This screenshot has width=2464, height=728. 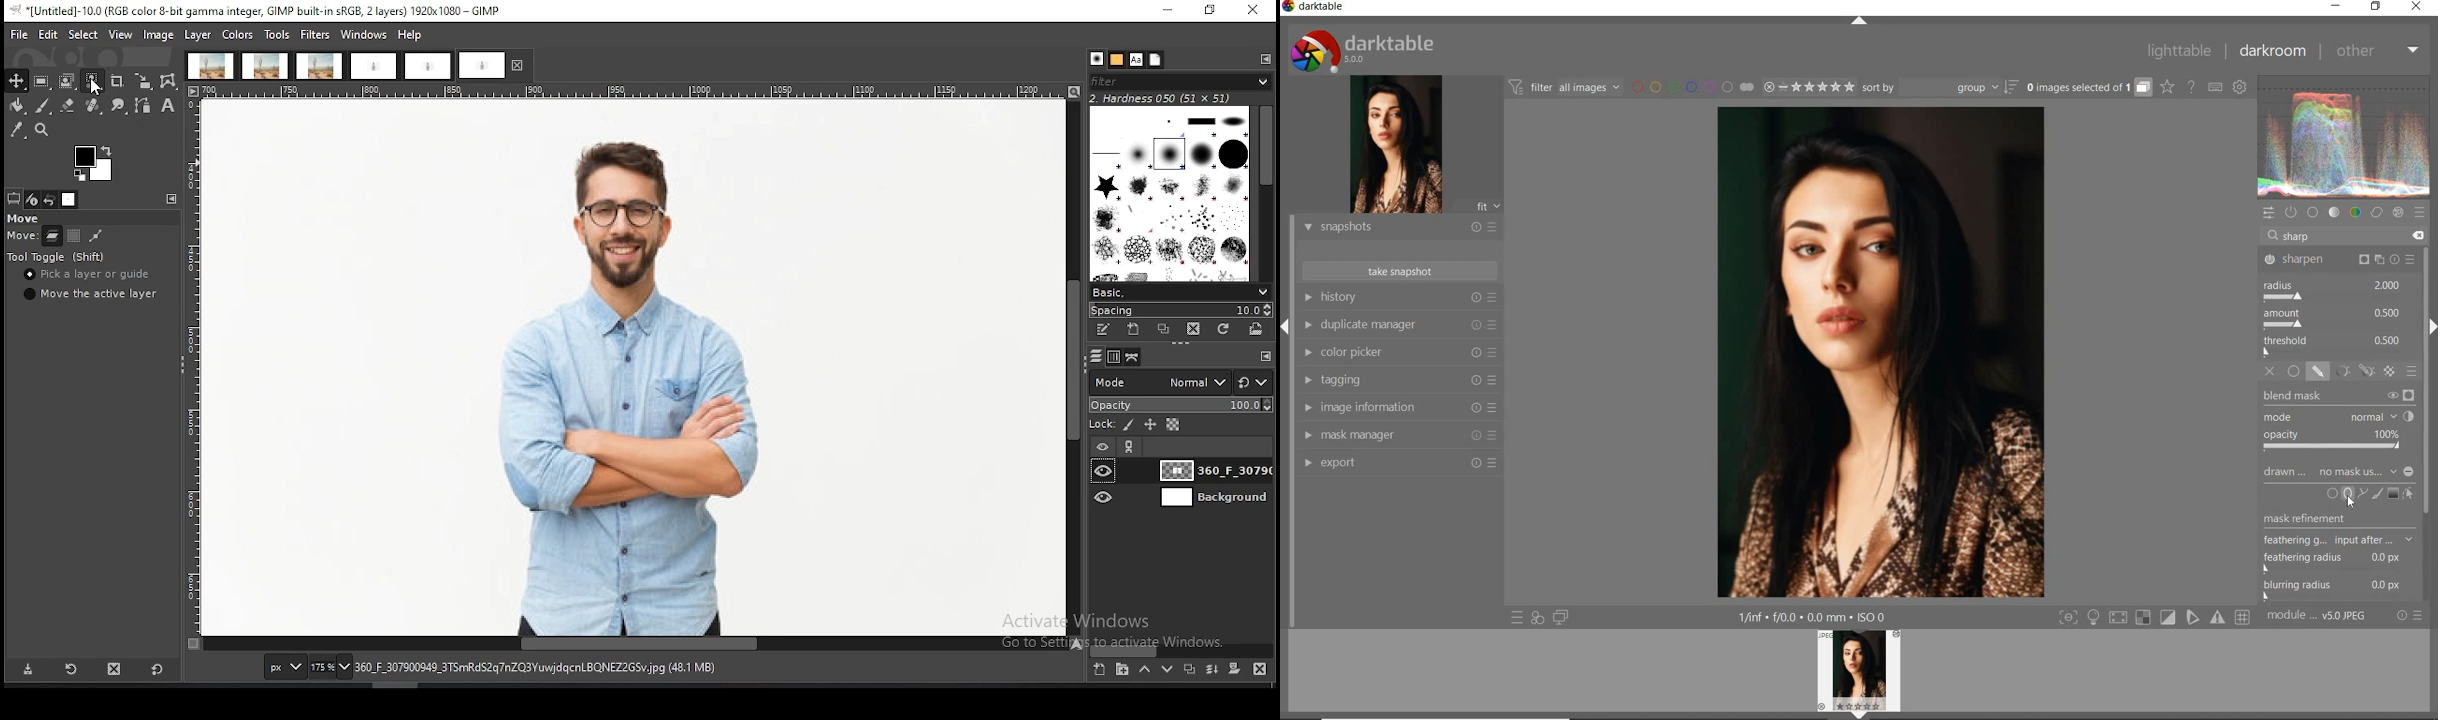 I want to click on snapshots, so click(x=1398, y=228).